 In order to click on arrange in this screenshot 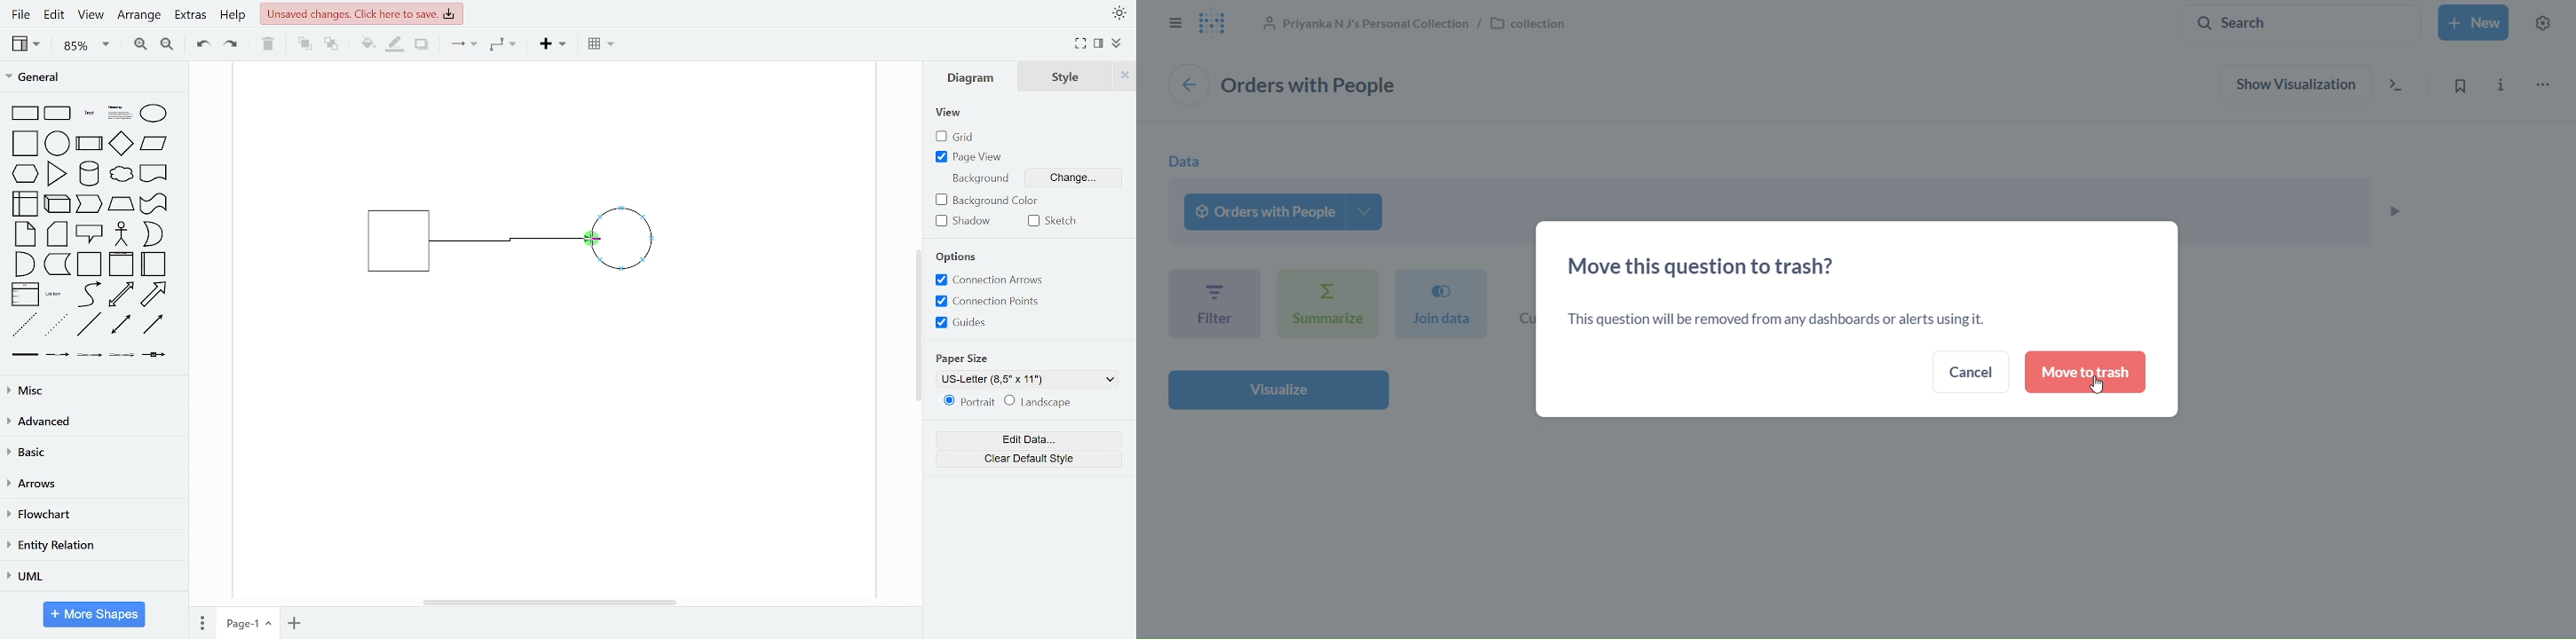, I will do `click(139, 16)`.